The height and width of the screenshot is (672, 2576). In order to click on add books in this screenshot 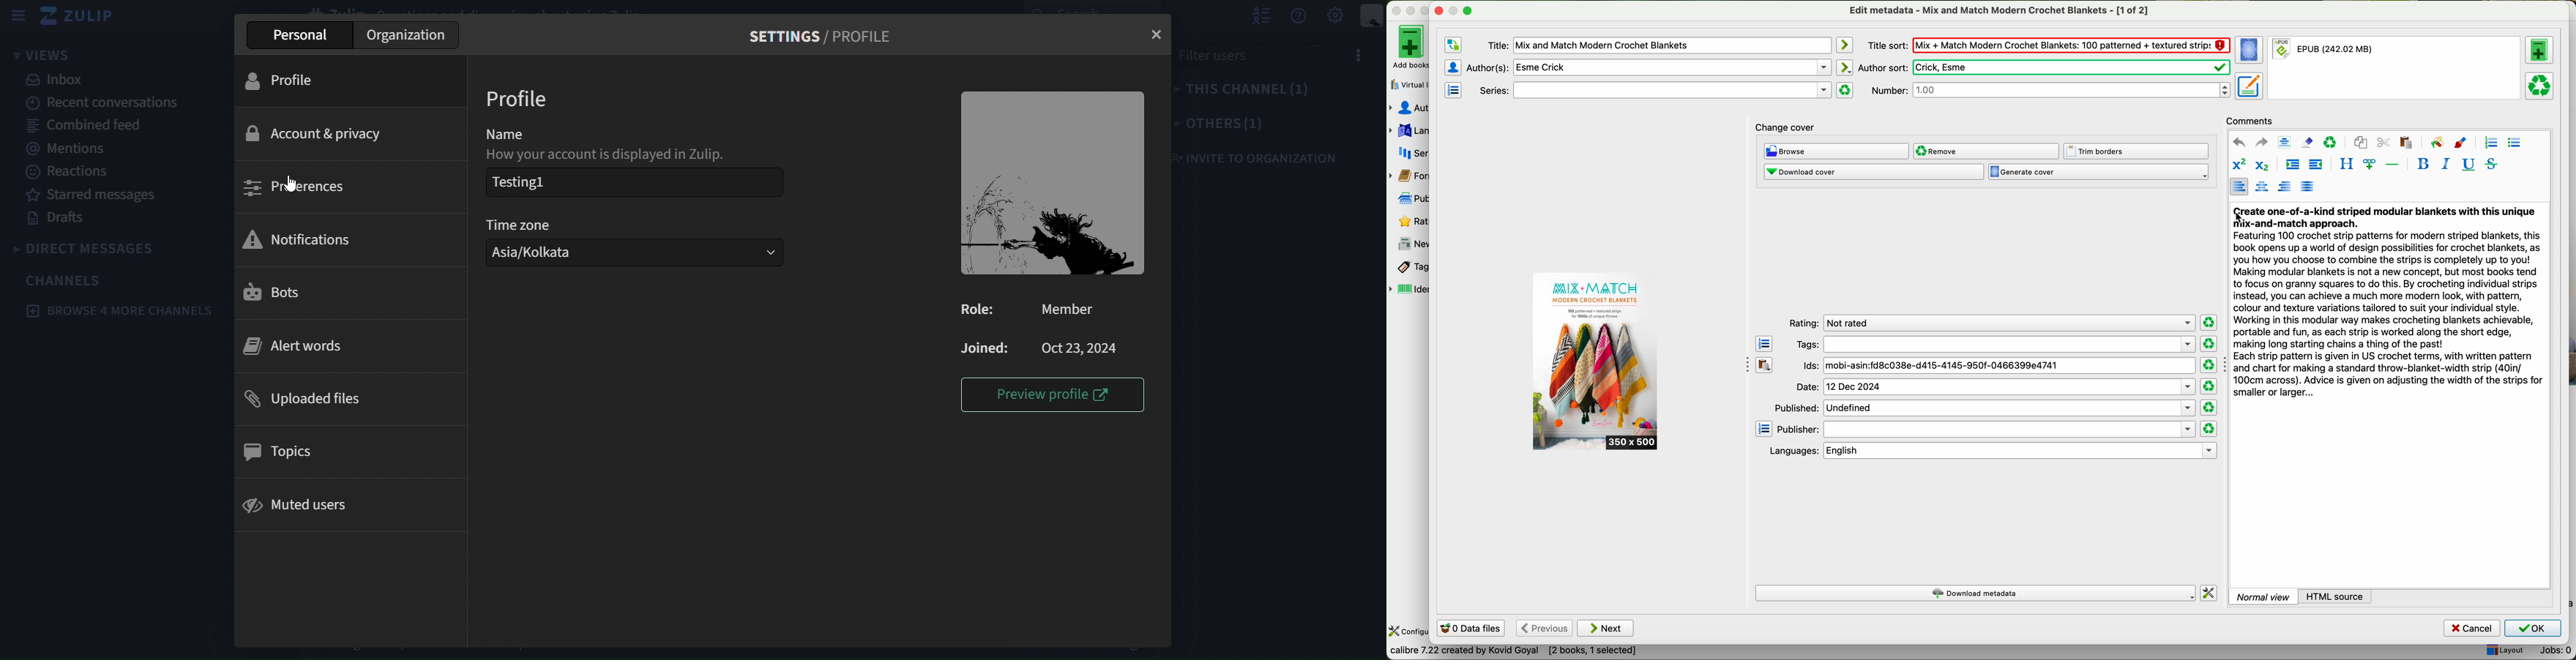, I will do `click(1407, 46)`.